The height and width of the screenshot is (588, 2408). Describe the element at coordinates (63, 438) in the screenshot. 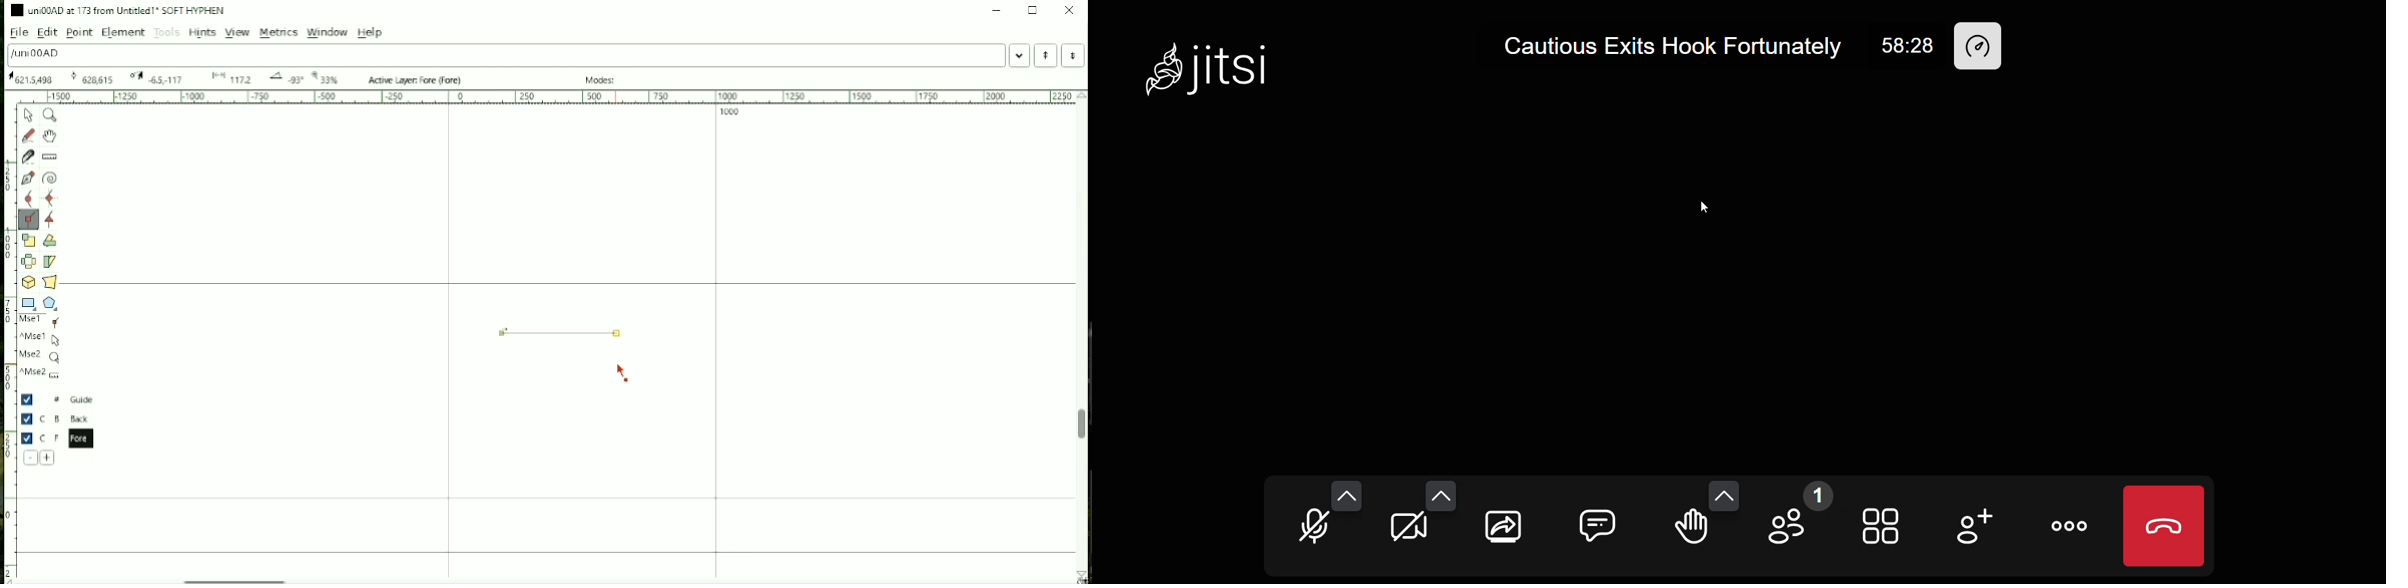

I see `Fore` at that location.